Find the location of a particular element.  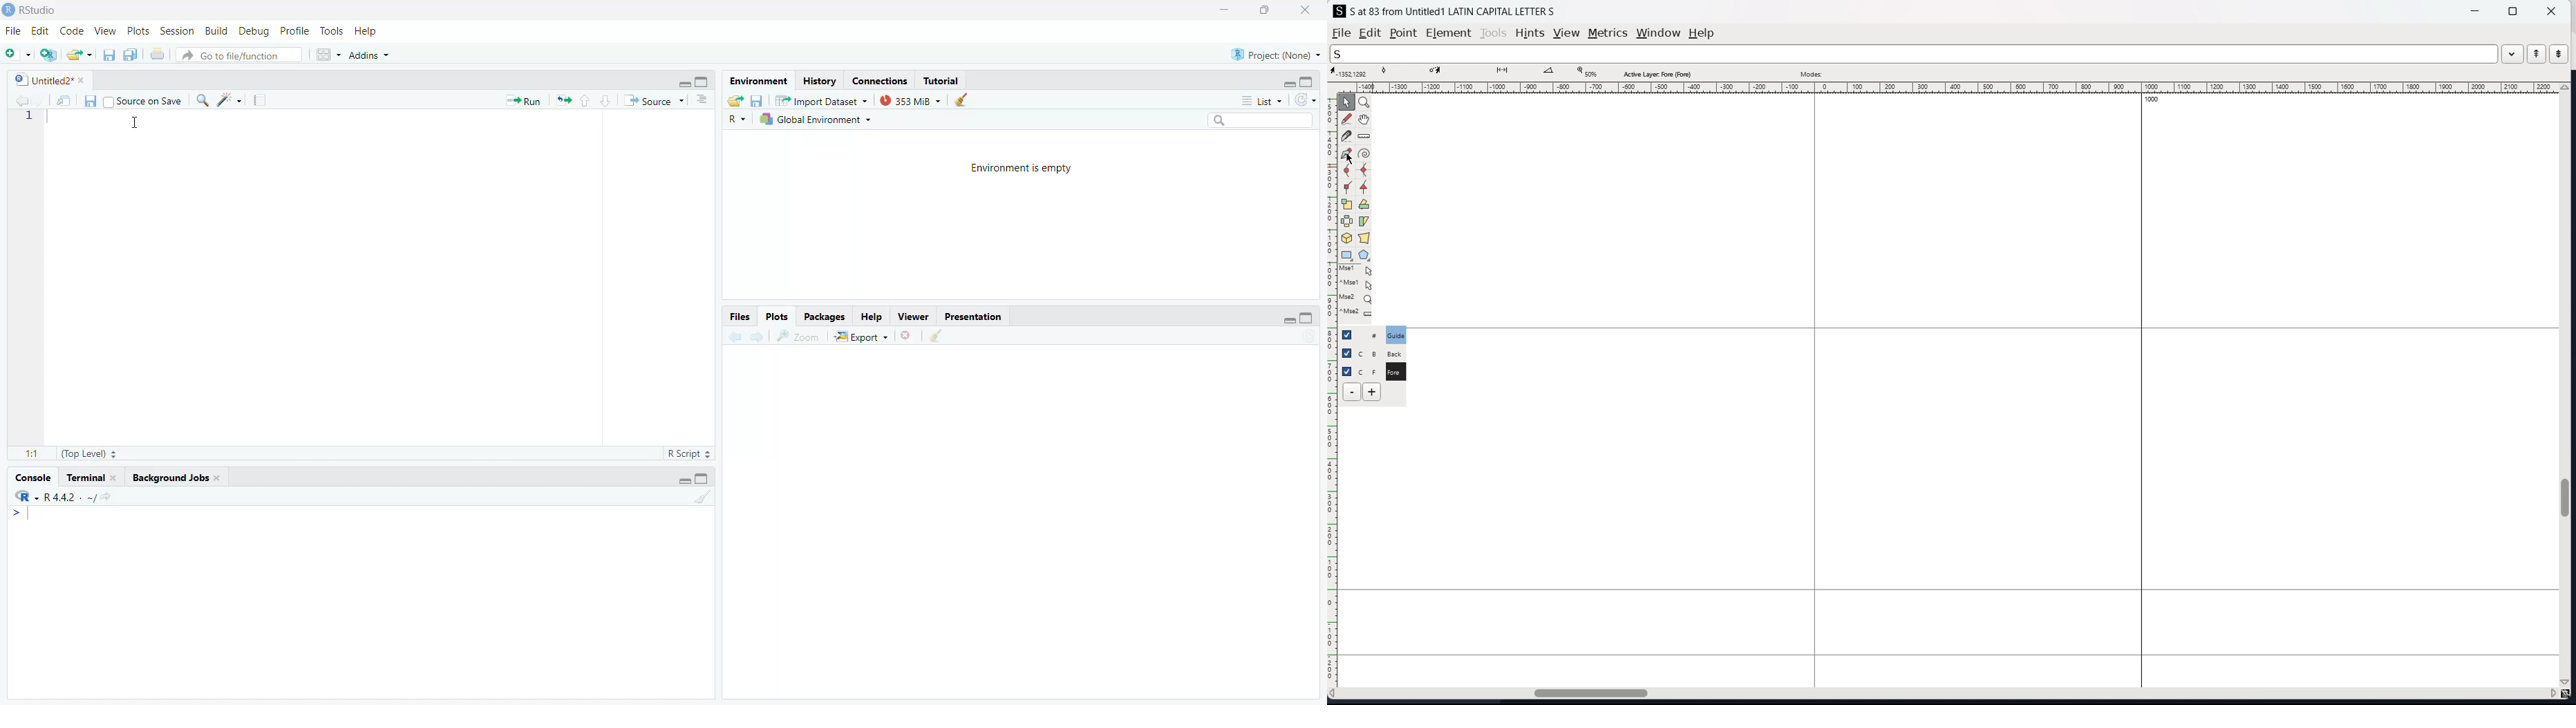

cut splines in two is located at coordinates (1347, 136).